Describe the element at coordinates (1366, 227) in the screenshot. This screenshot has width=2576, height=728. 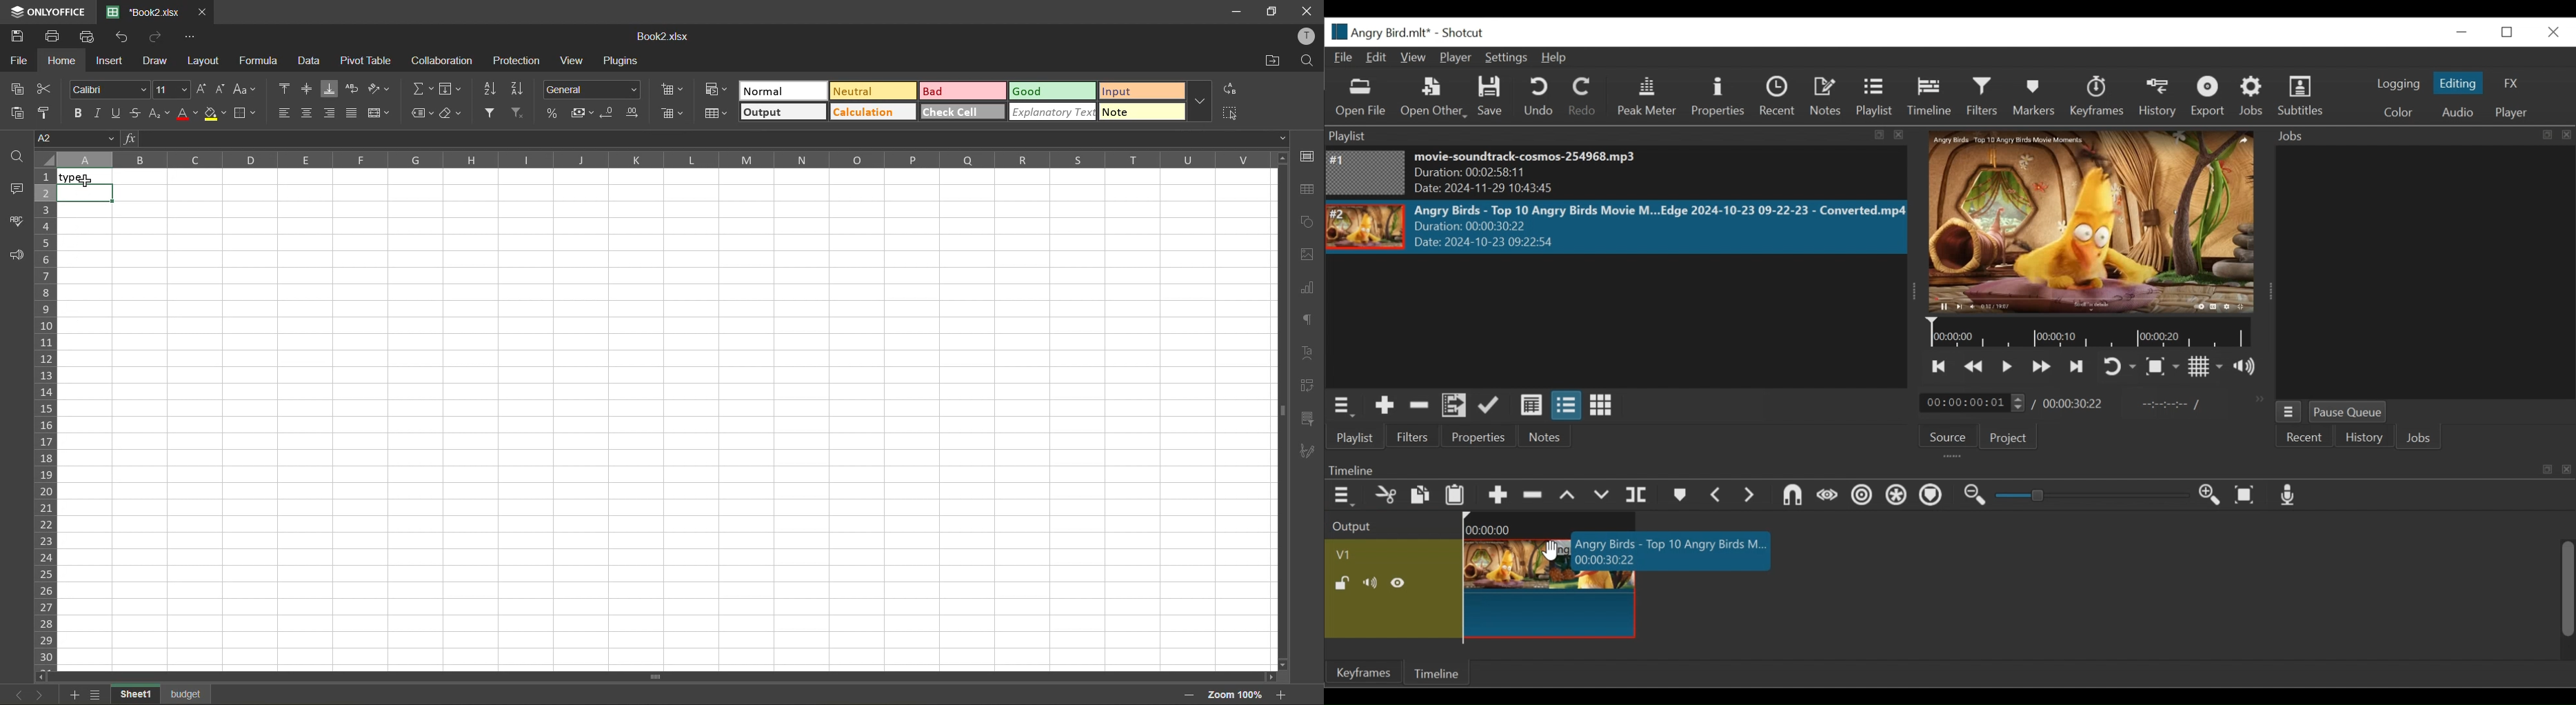
I see `Image` at that location.